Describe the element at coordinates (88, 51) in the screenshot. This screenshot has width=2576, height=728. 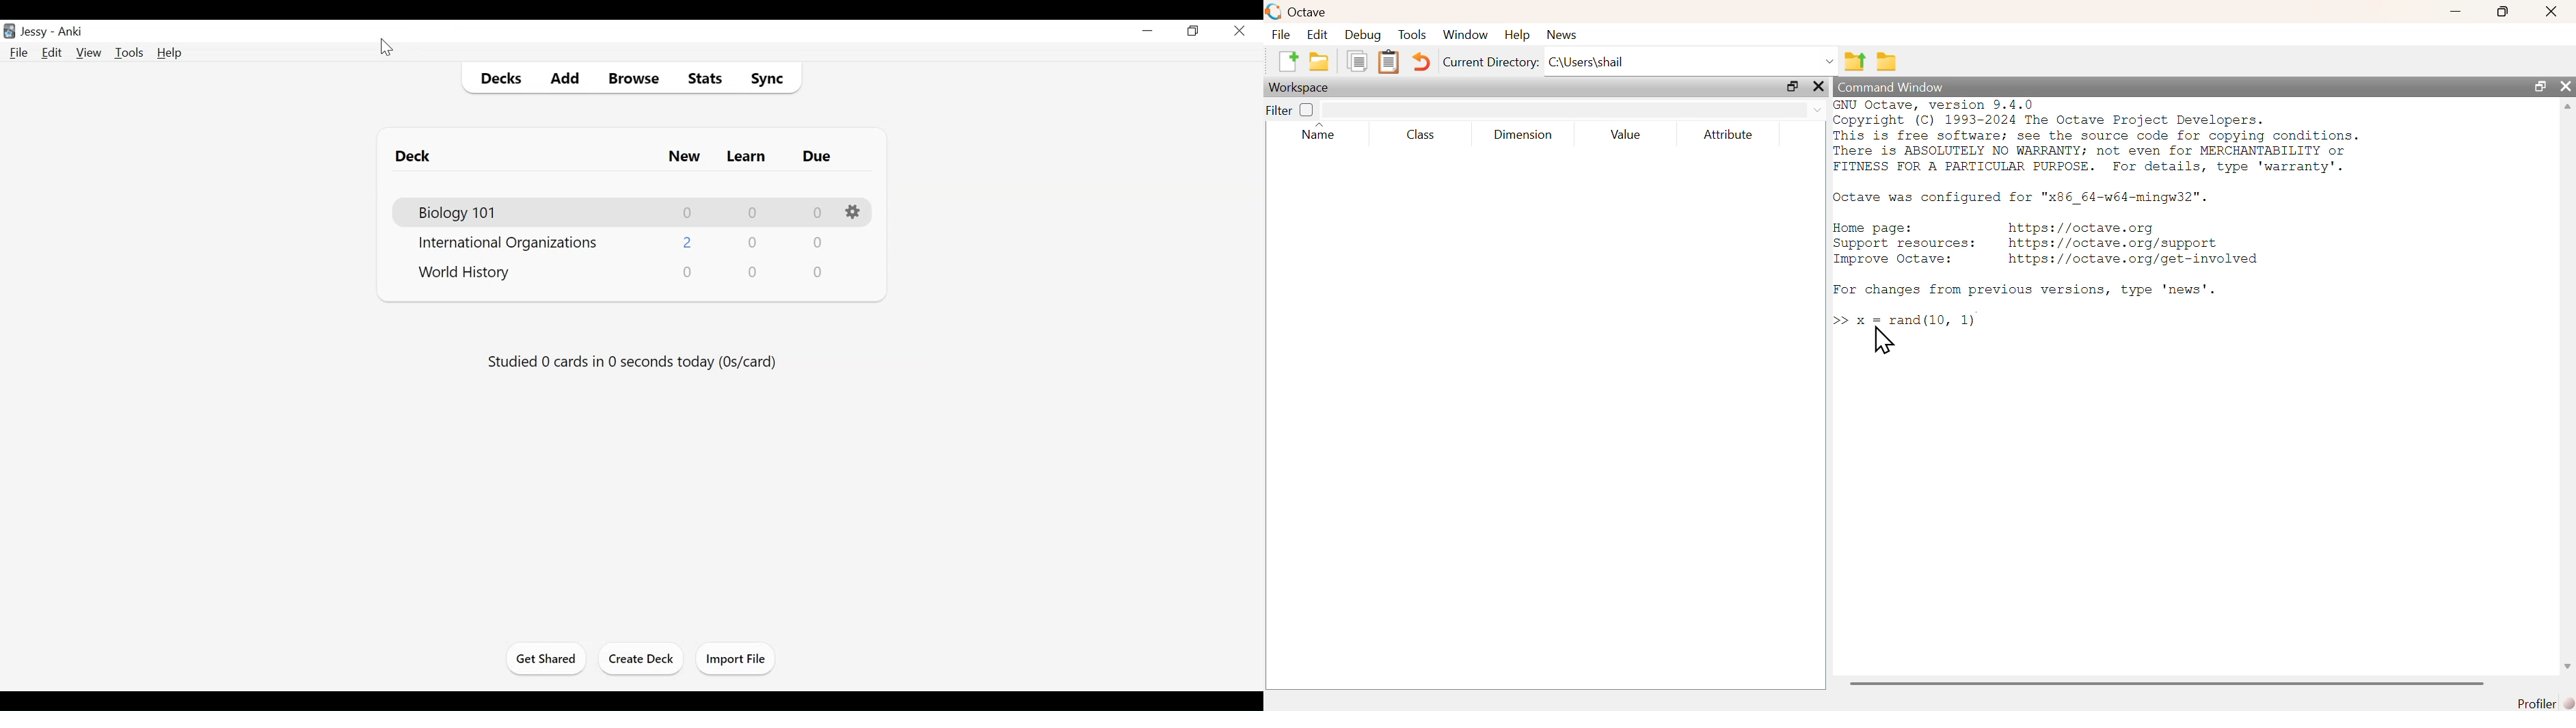
I see `View` at that location.